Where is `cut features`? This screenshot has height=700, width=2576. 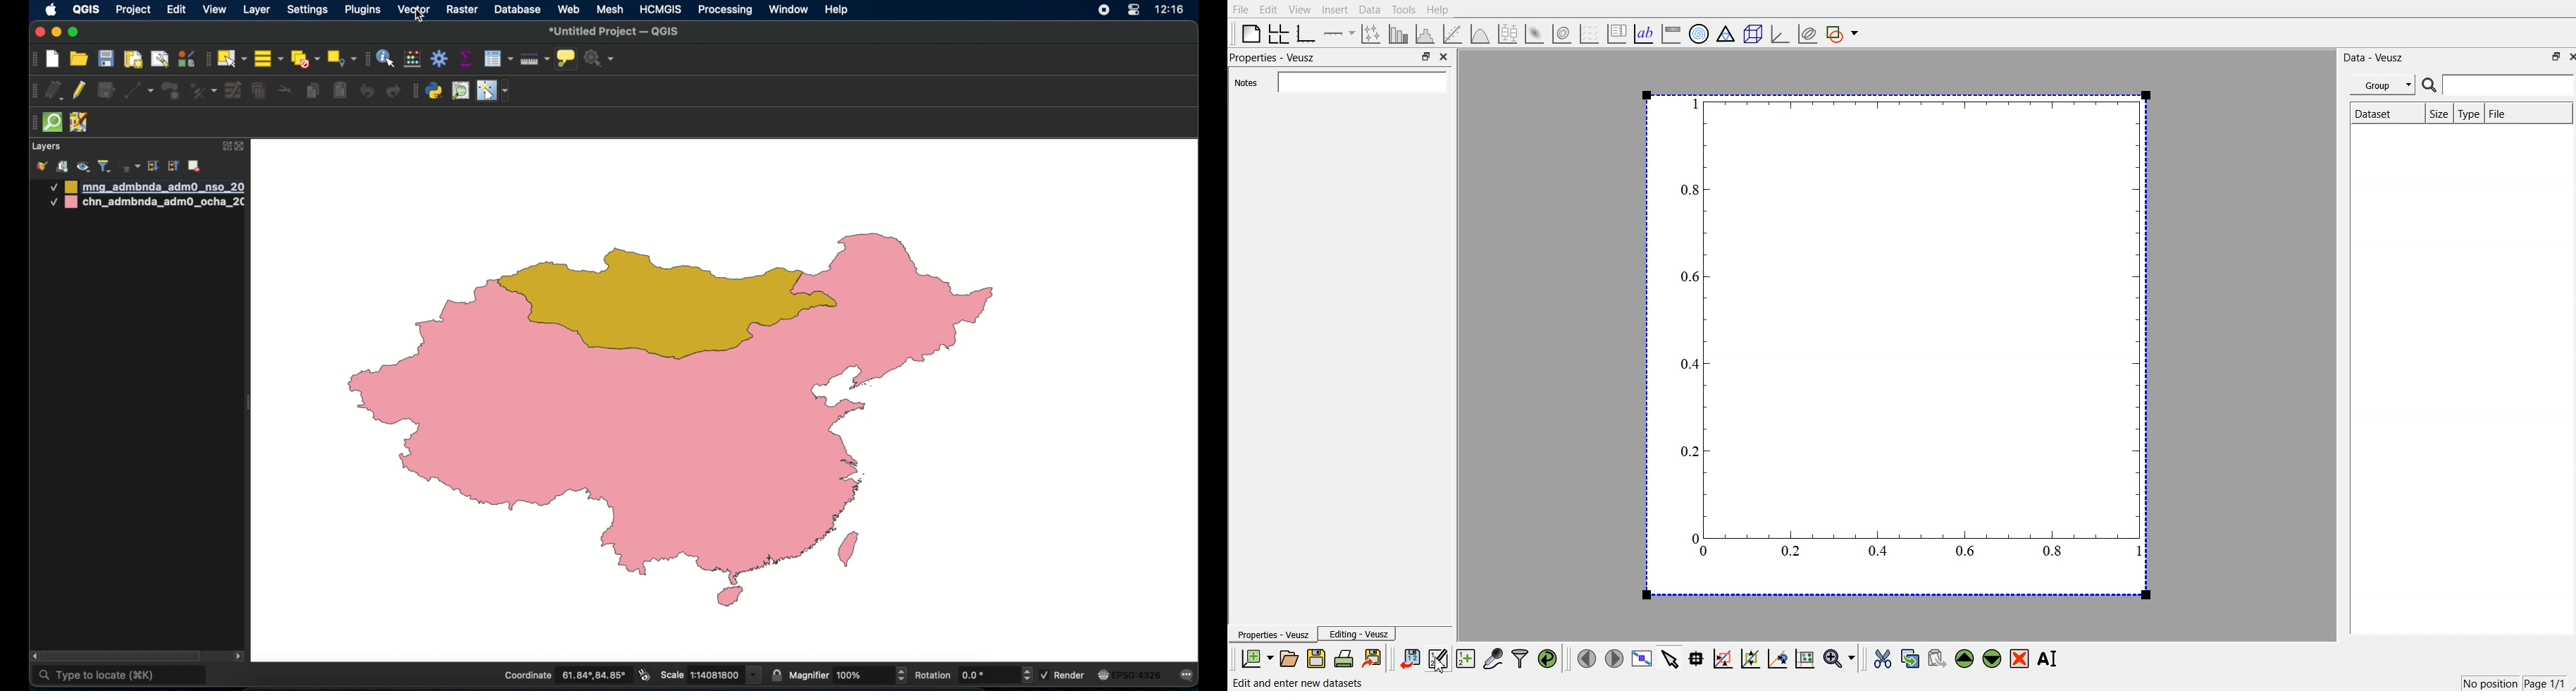
cut features is located at coordinates (286, 90).